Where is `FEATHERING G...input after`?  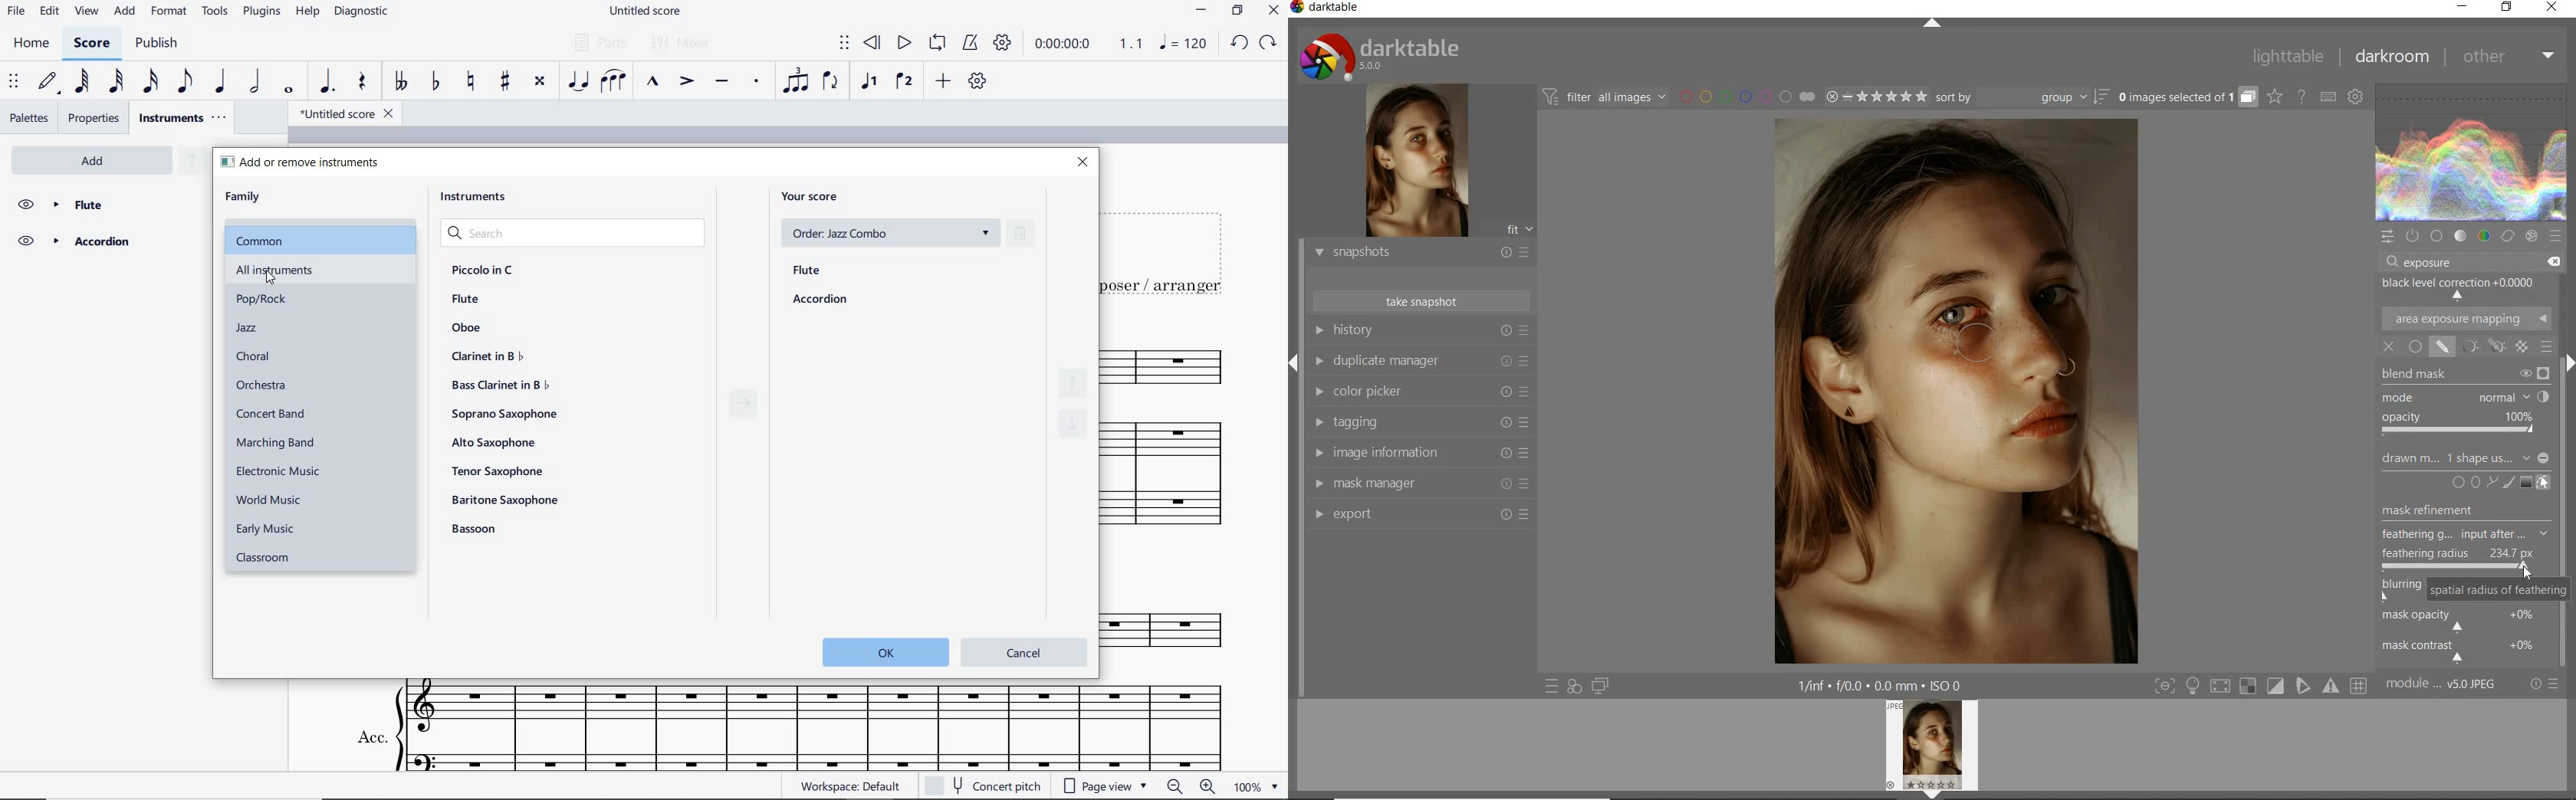
FEATHERING G...input after is located at coordinates (2465, 535).